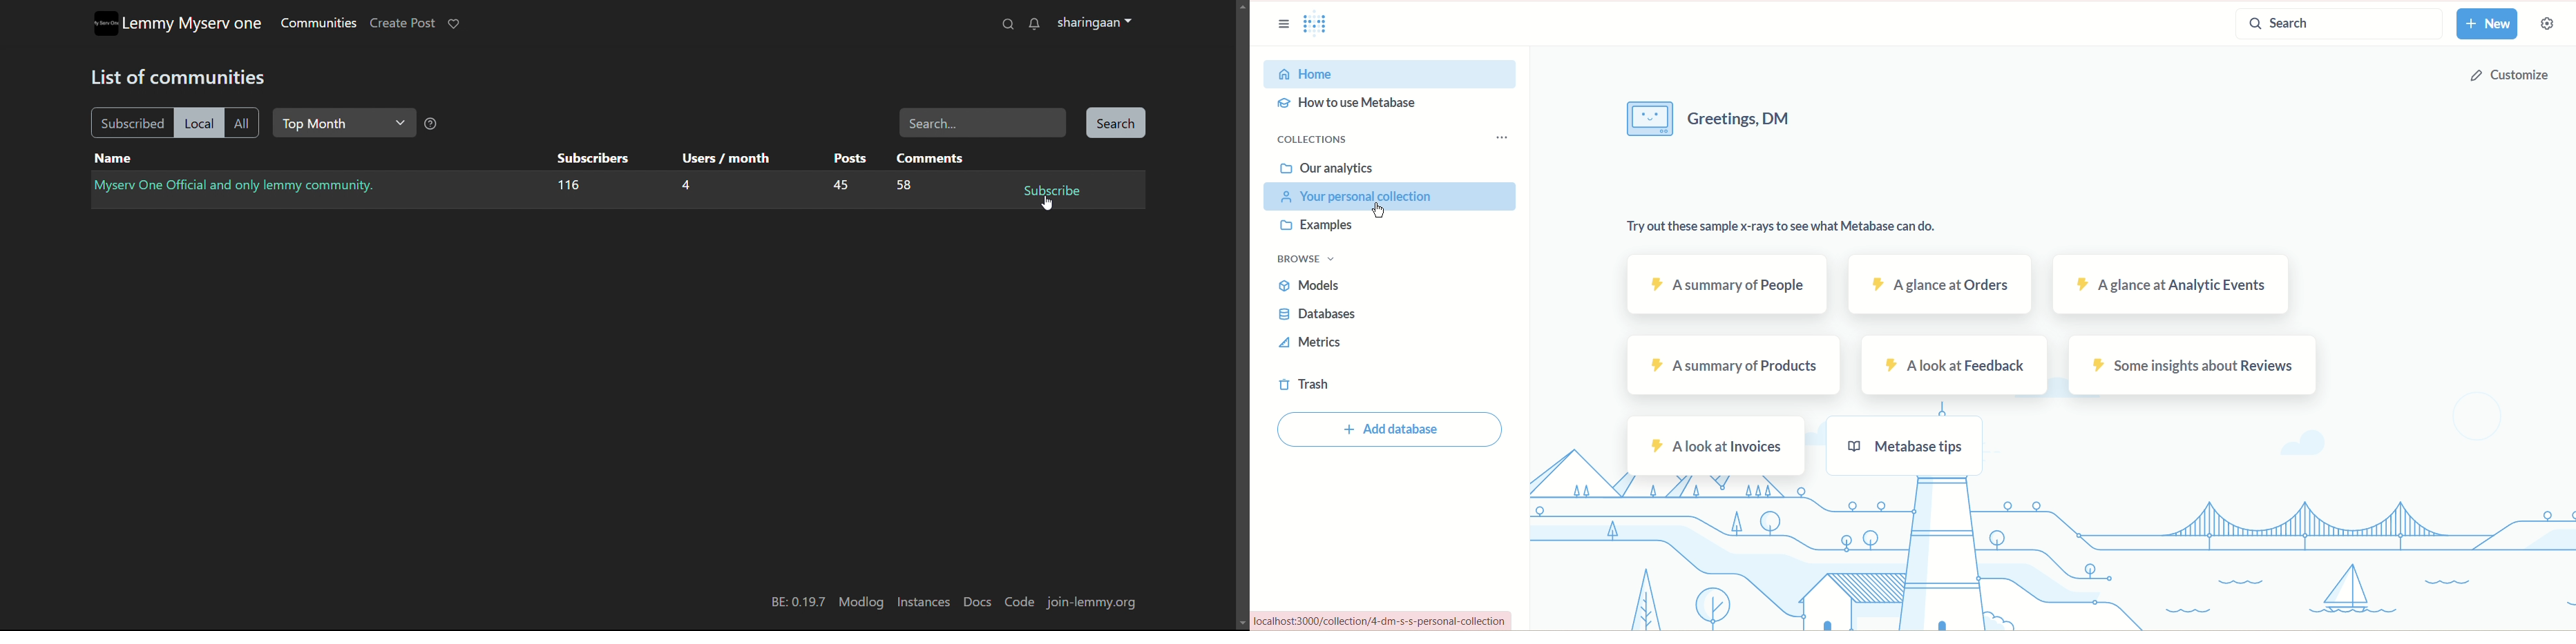  What do you see at coordinates (1391, 75) in the screenshot?
I see `home` at bounding box center [1391, 75].